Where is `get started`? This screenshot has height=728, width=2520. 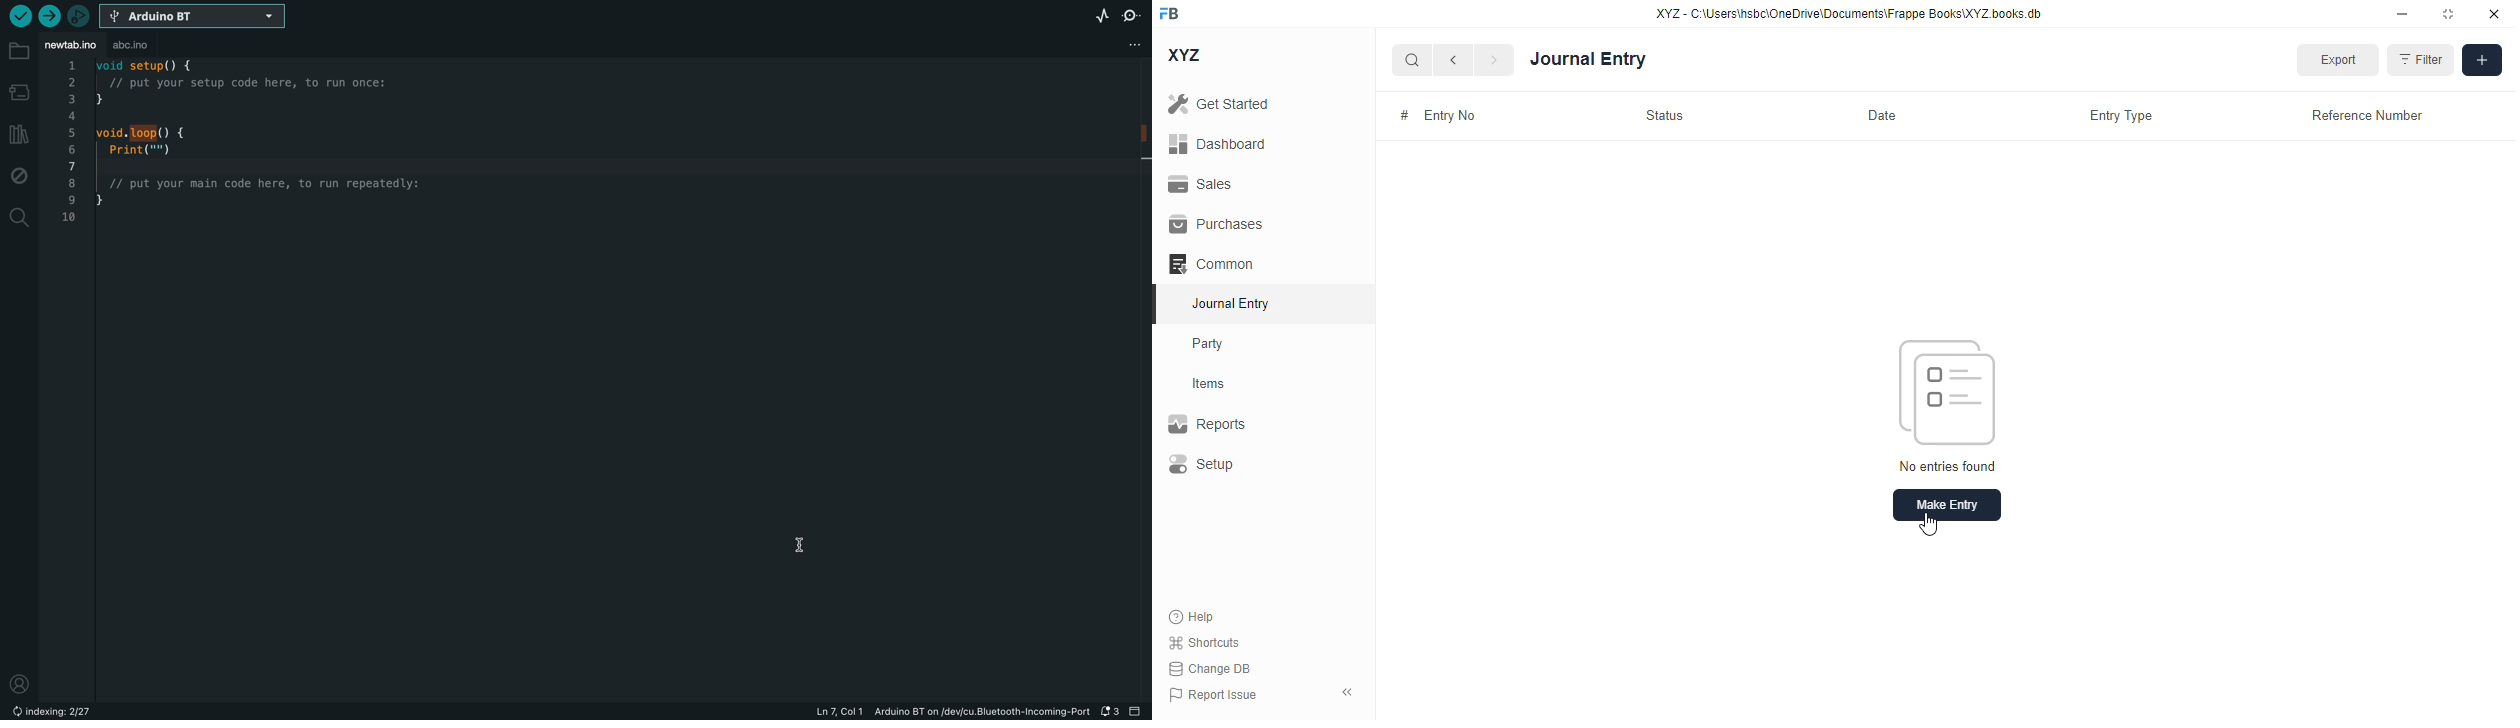
get started is located at coordinates (1219, 104).